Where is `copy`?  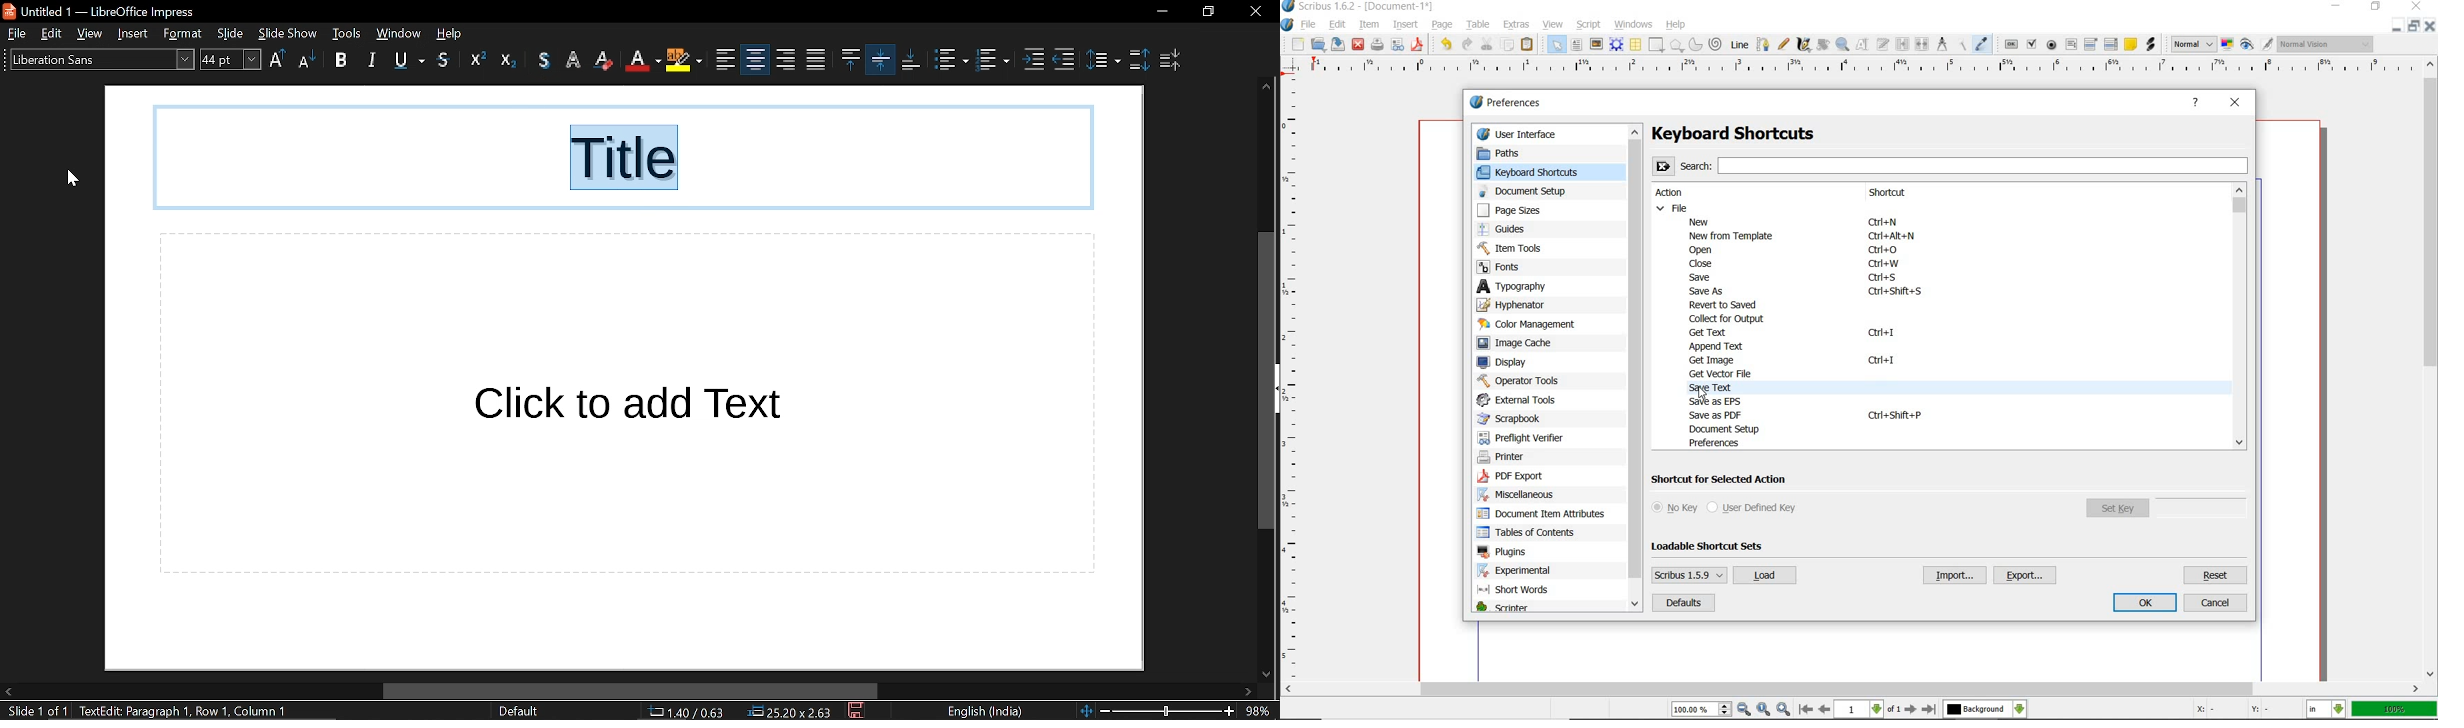
copy is located at coordinates (1508, 45).